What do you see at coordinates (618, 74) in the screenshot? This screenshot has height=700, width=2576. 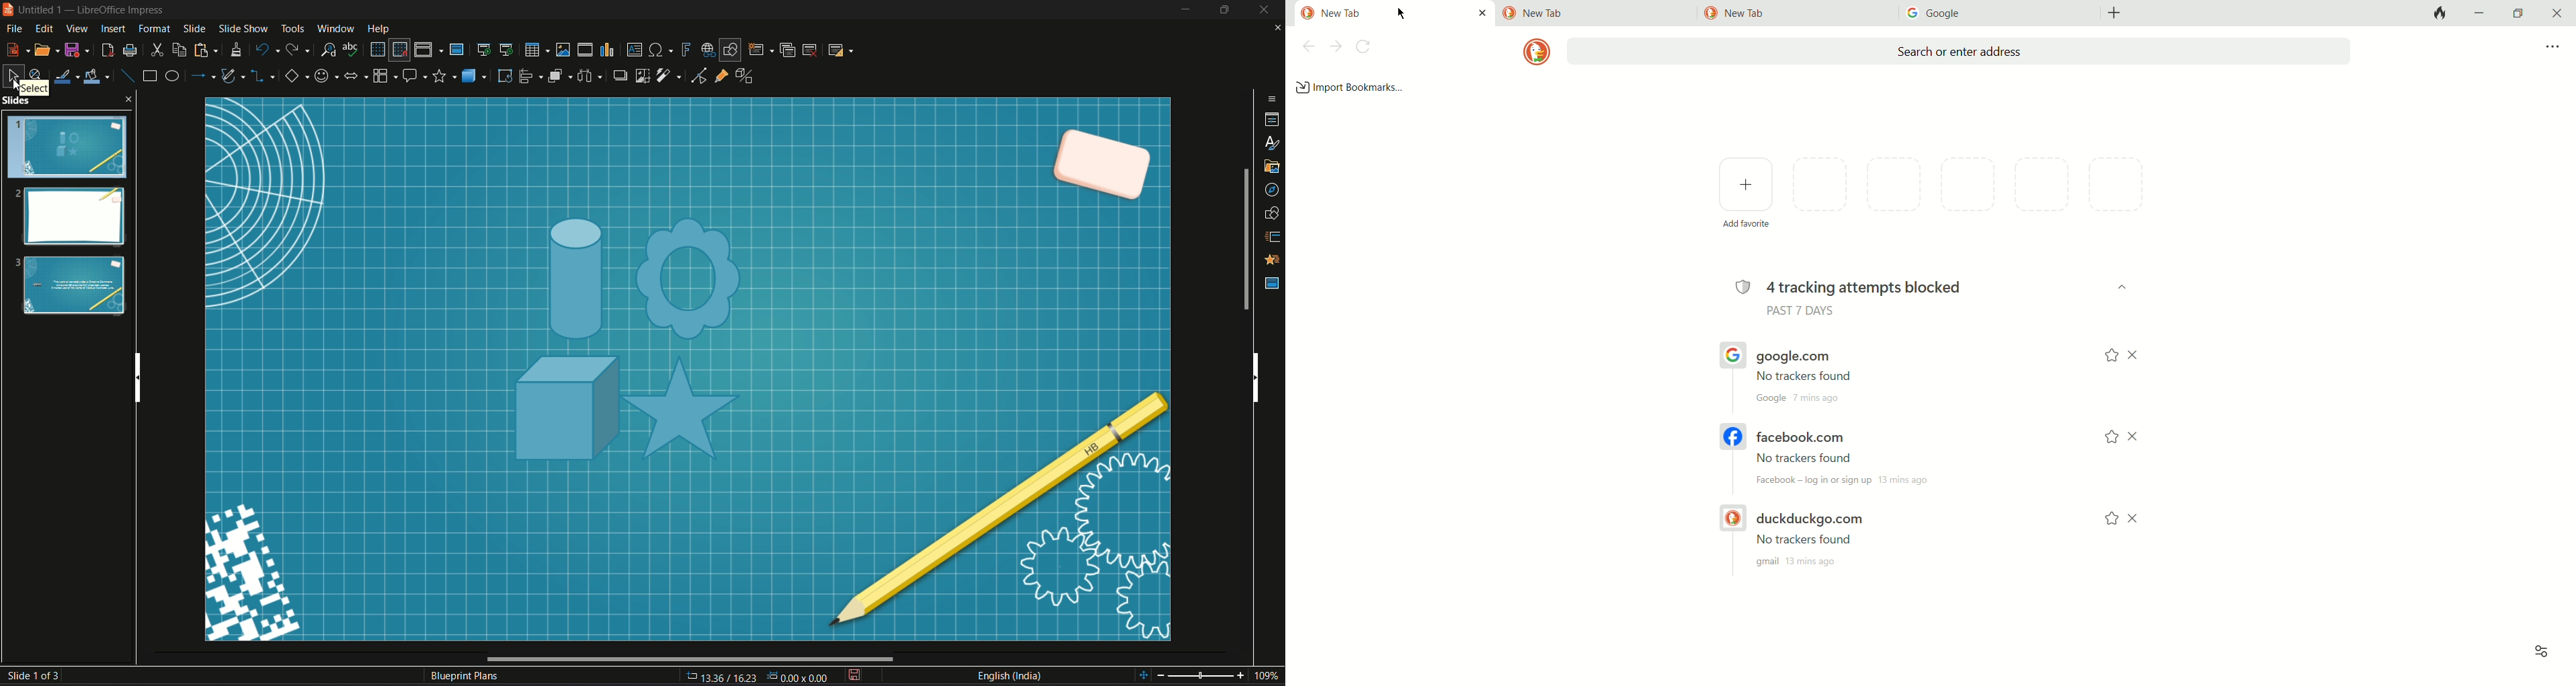 I see `shadow` at bounding box center [618, 74].